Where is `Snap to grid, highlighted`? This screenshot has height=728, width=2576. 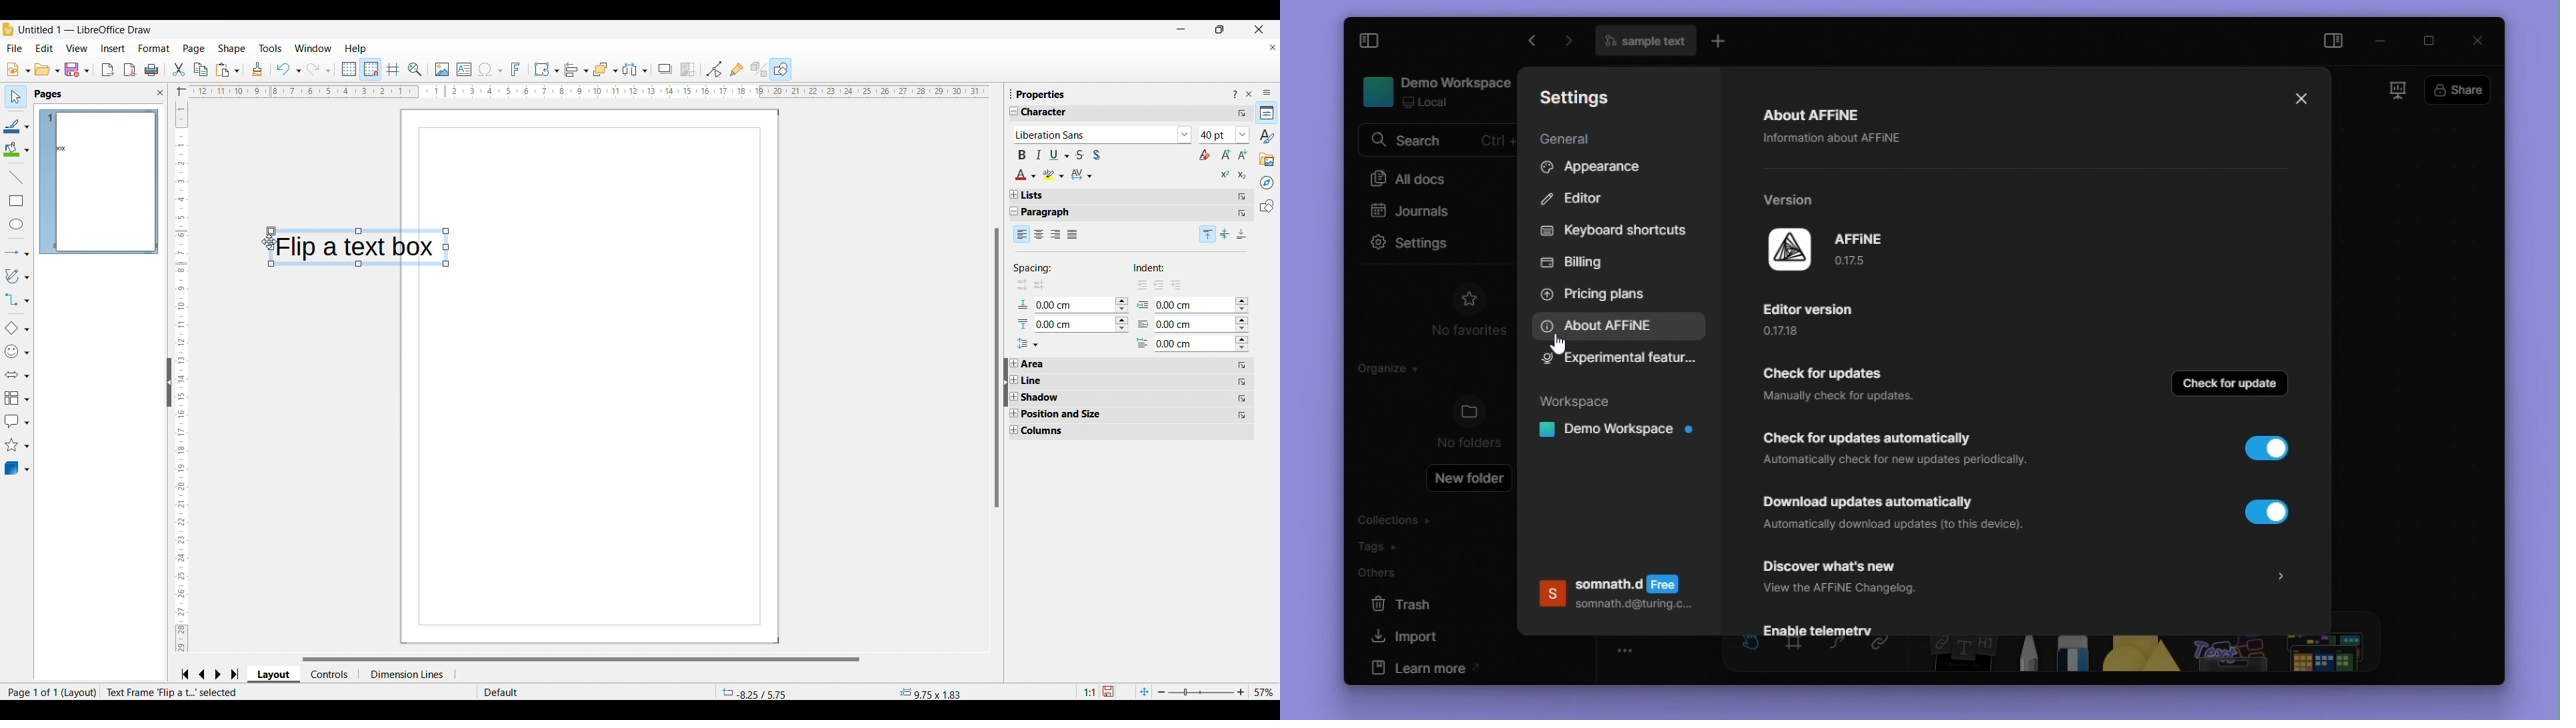 Snap to grid, highlighted is located at coordinates (370, 69).